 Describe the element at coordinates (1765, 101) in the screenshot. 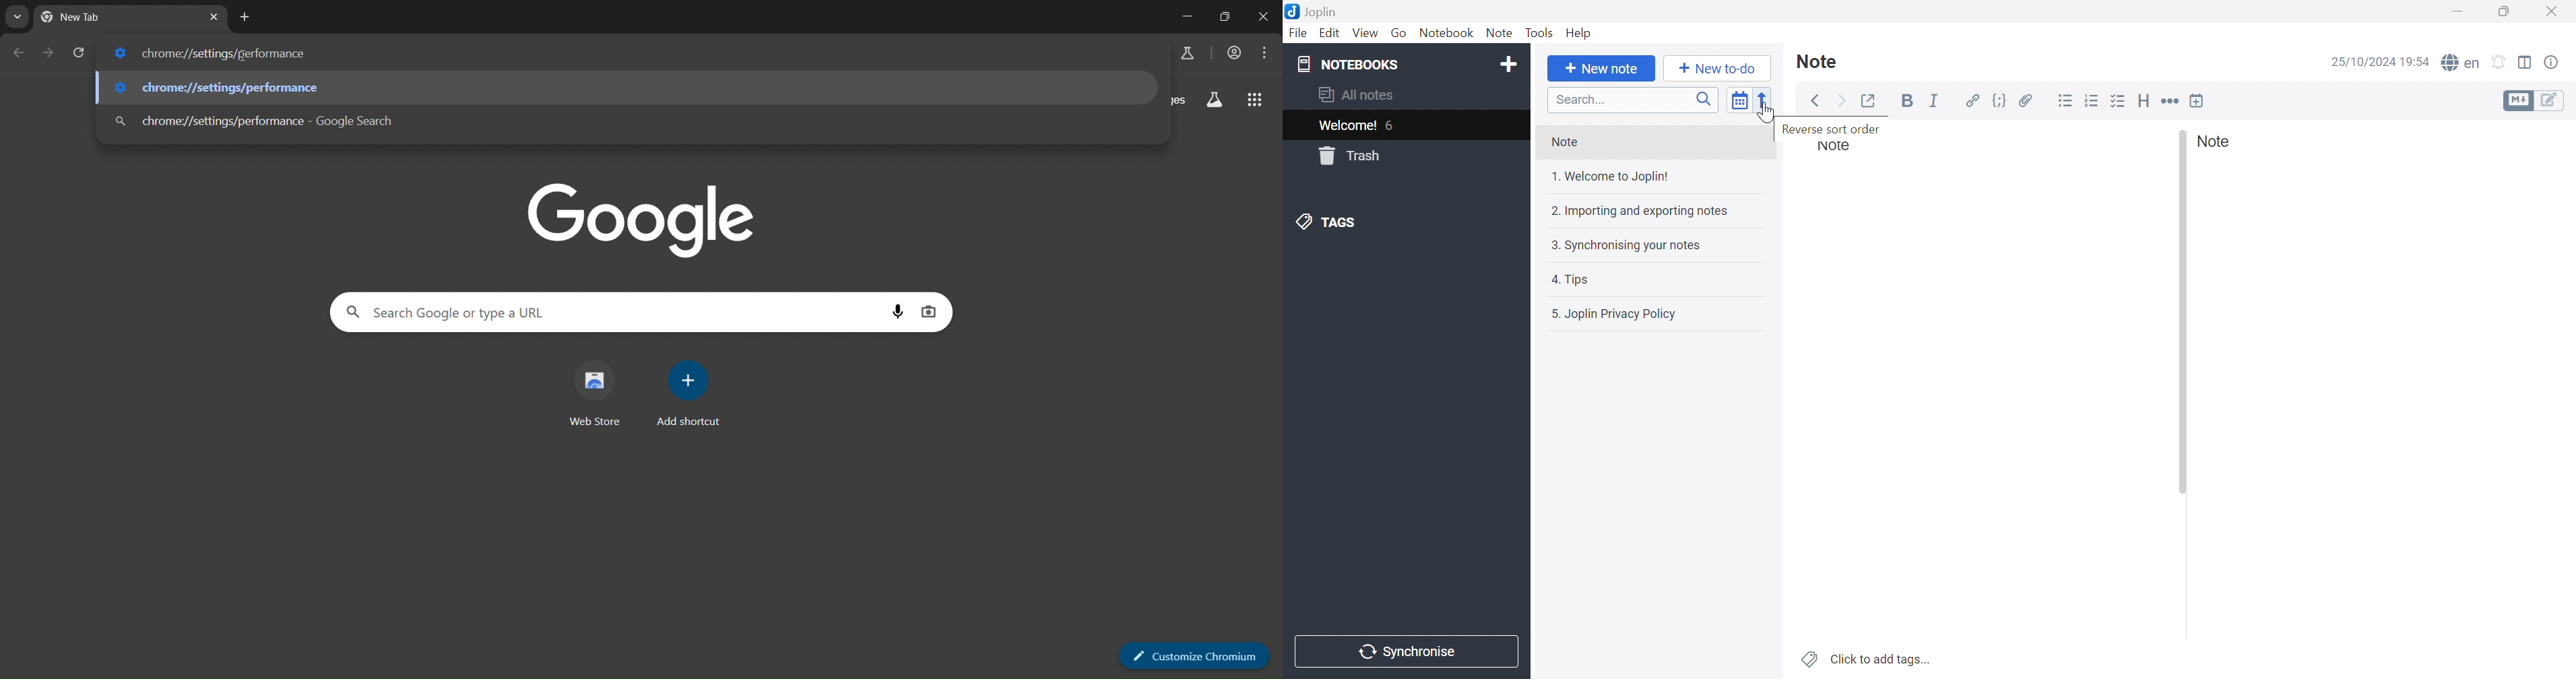

I see `Reverse sort order` at that location.